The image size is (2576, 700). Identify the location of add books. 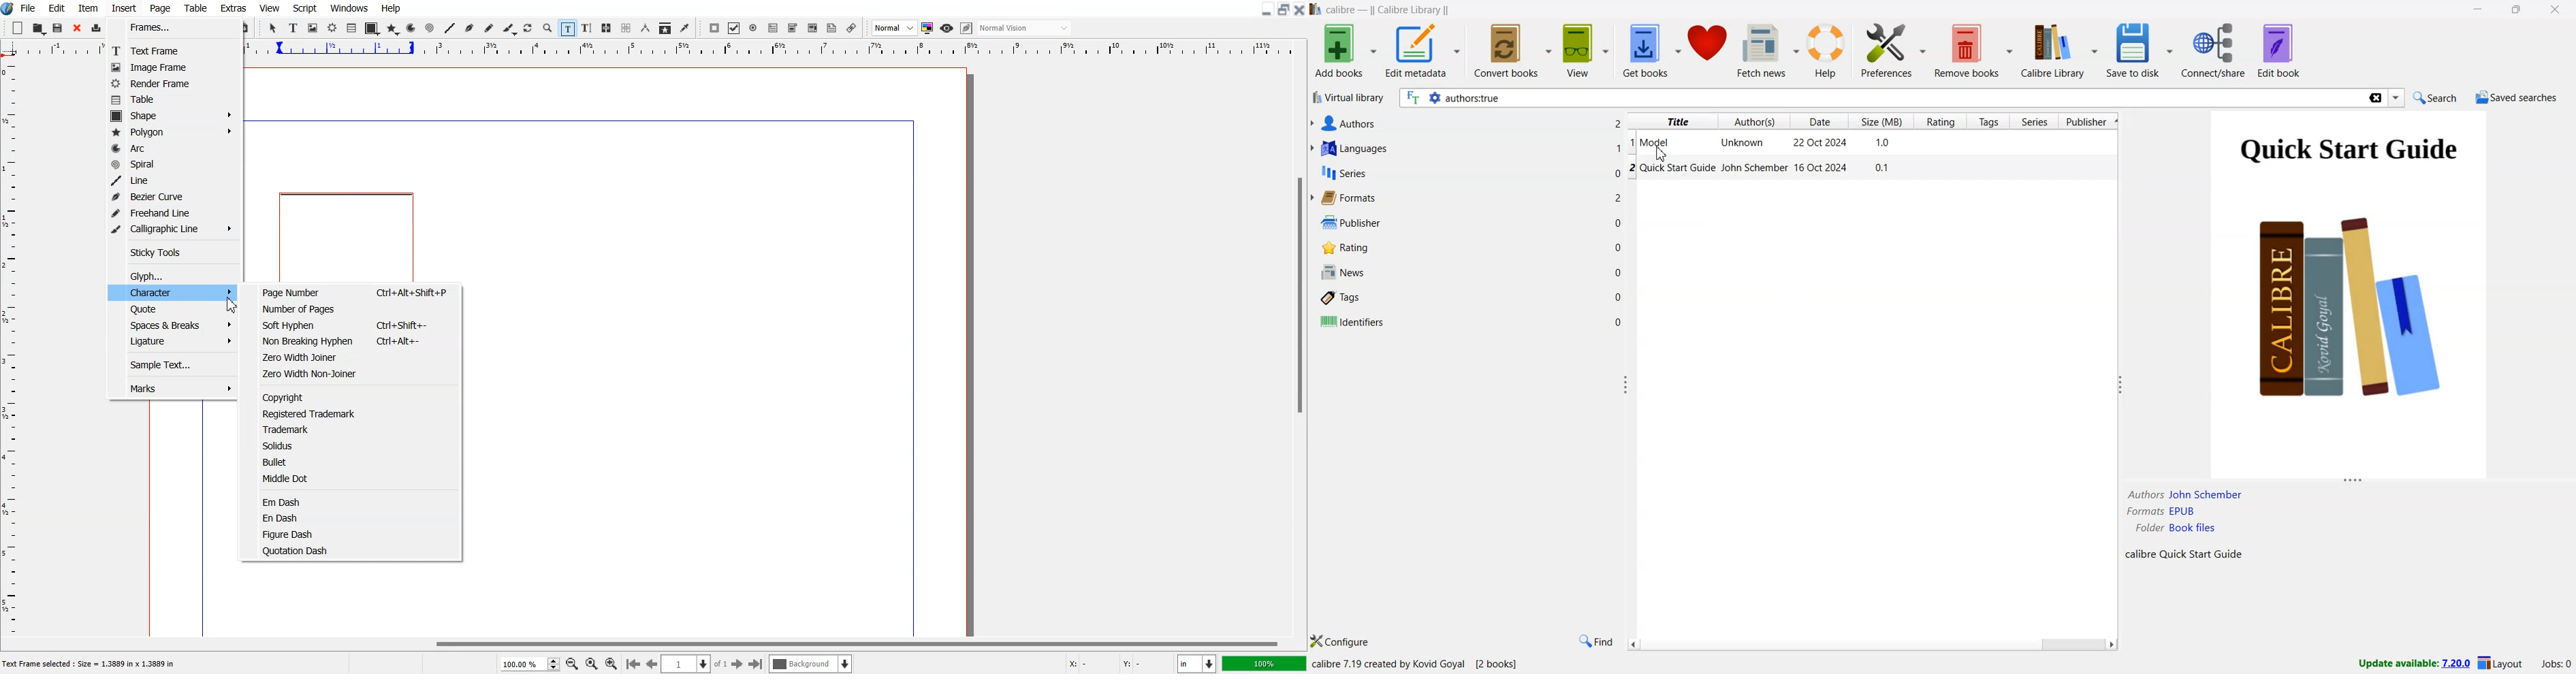
(1344, 51).